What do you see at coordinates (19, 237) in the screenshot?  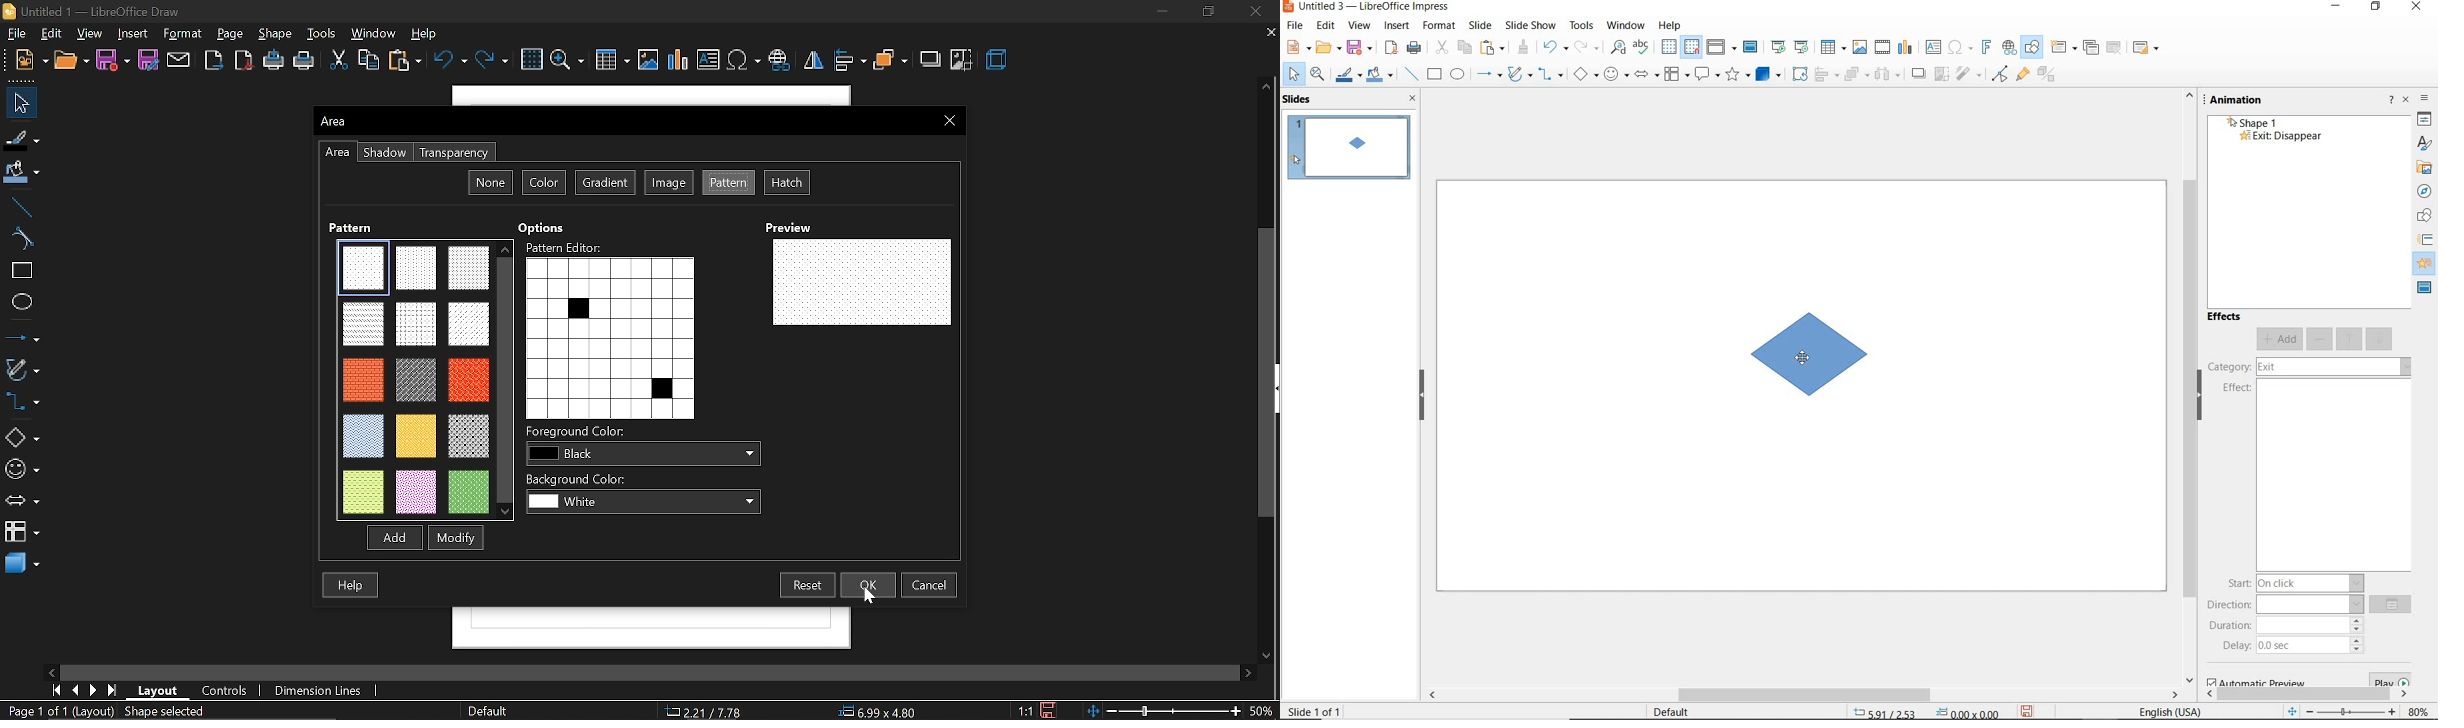 I see `curve` at bounding box center [19, 237].